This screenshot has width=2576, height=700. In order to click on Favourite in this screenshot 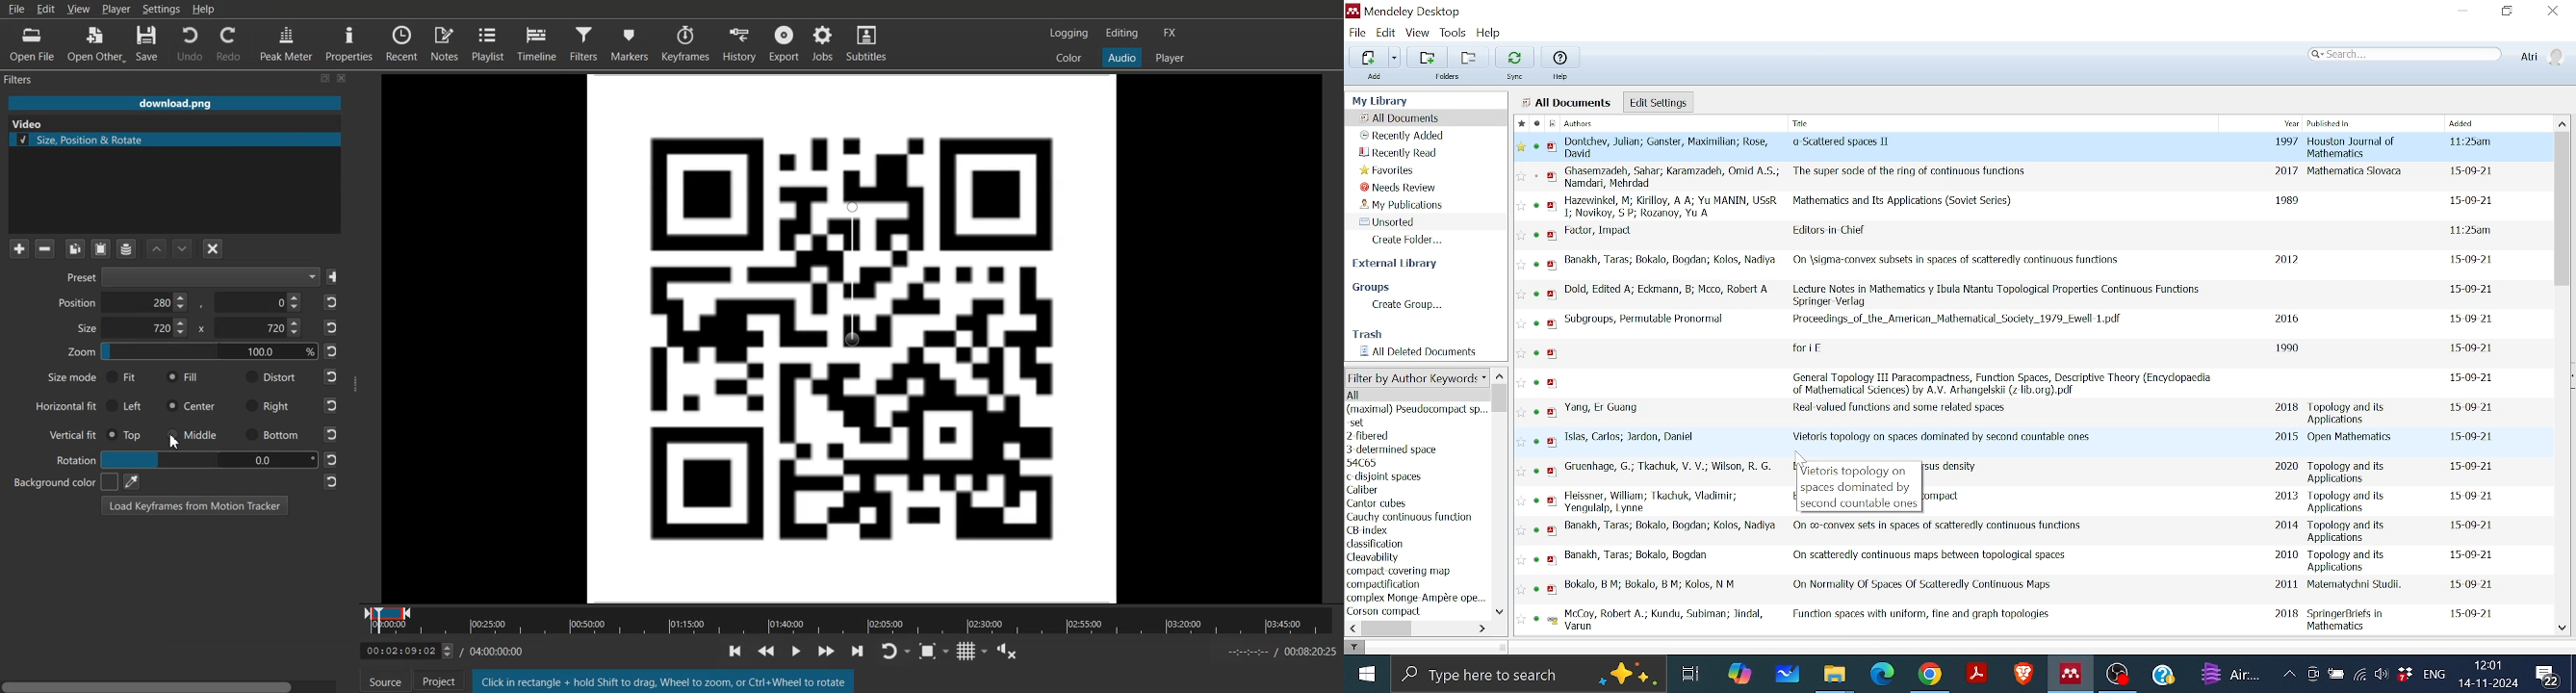, I will do `click(1520, 412)`.